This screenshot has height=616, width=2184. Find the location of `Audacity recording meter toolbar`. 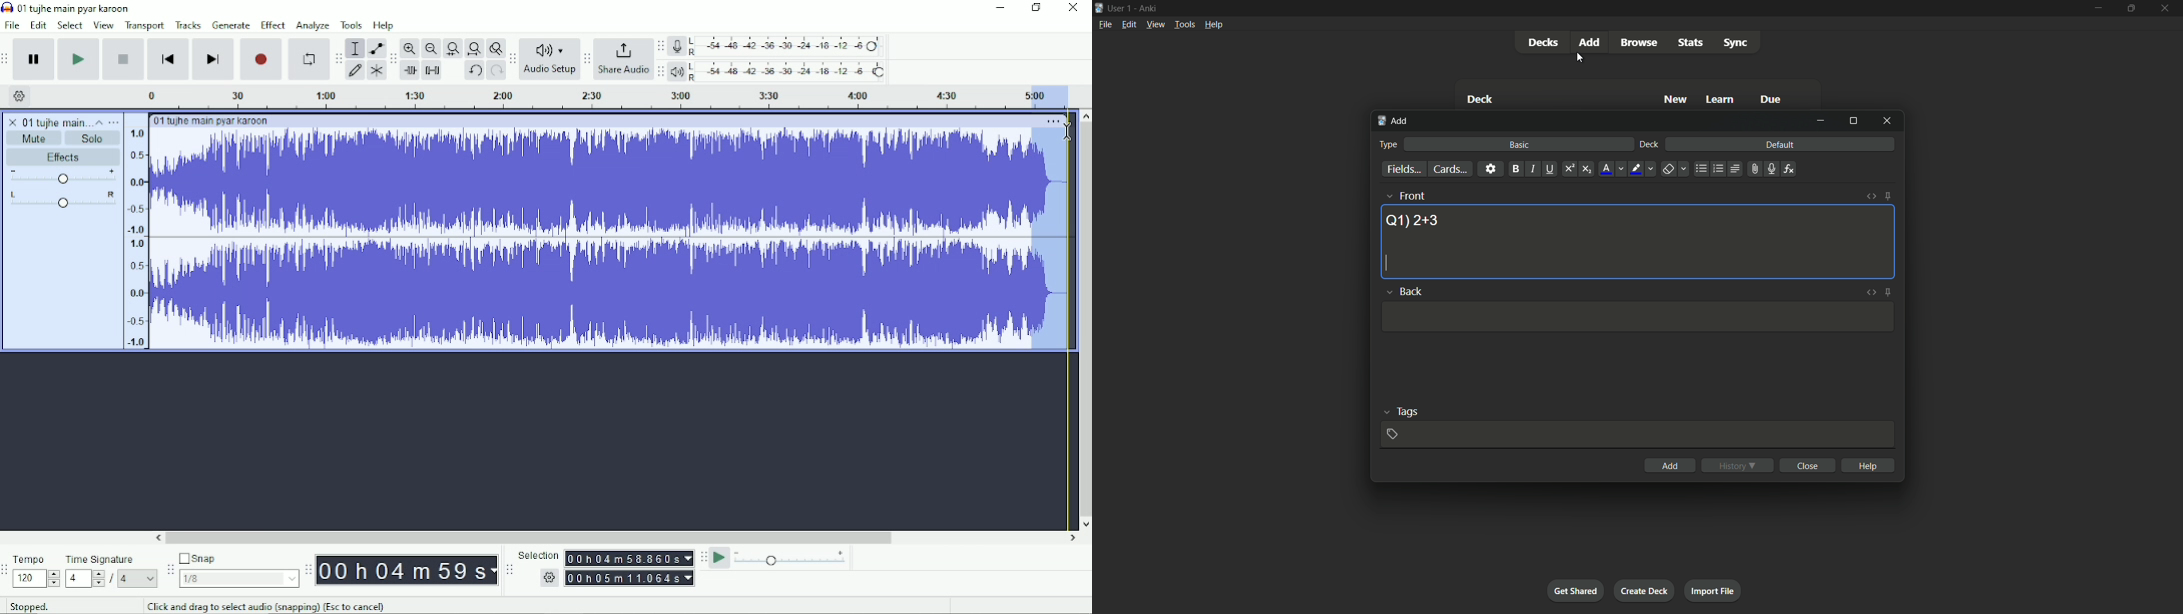

Audacity recording meter toolbar is located at coordinates (661, 47).